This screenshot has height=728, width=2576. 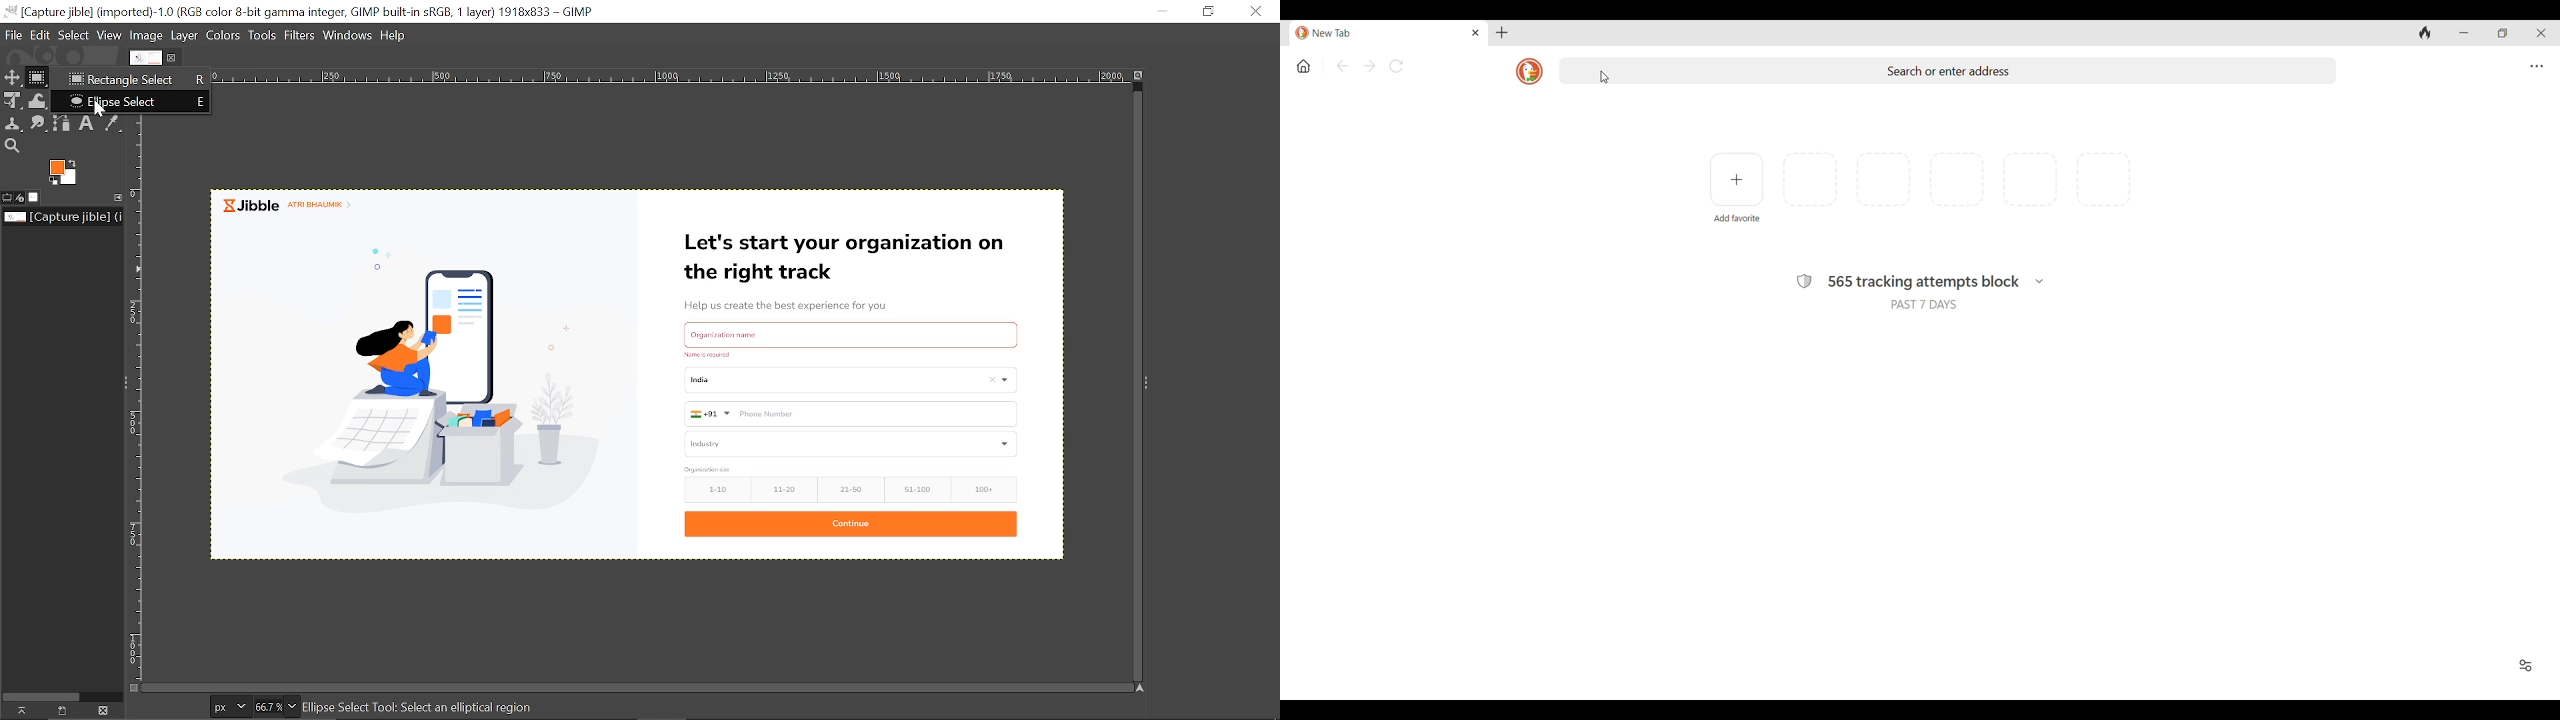 I want to click on New tab, so click(x=1379, y=33).